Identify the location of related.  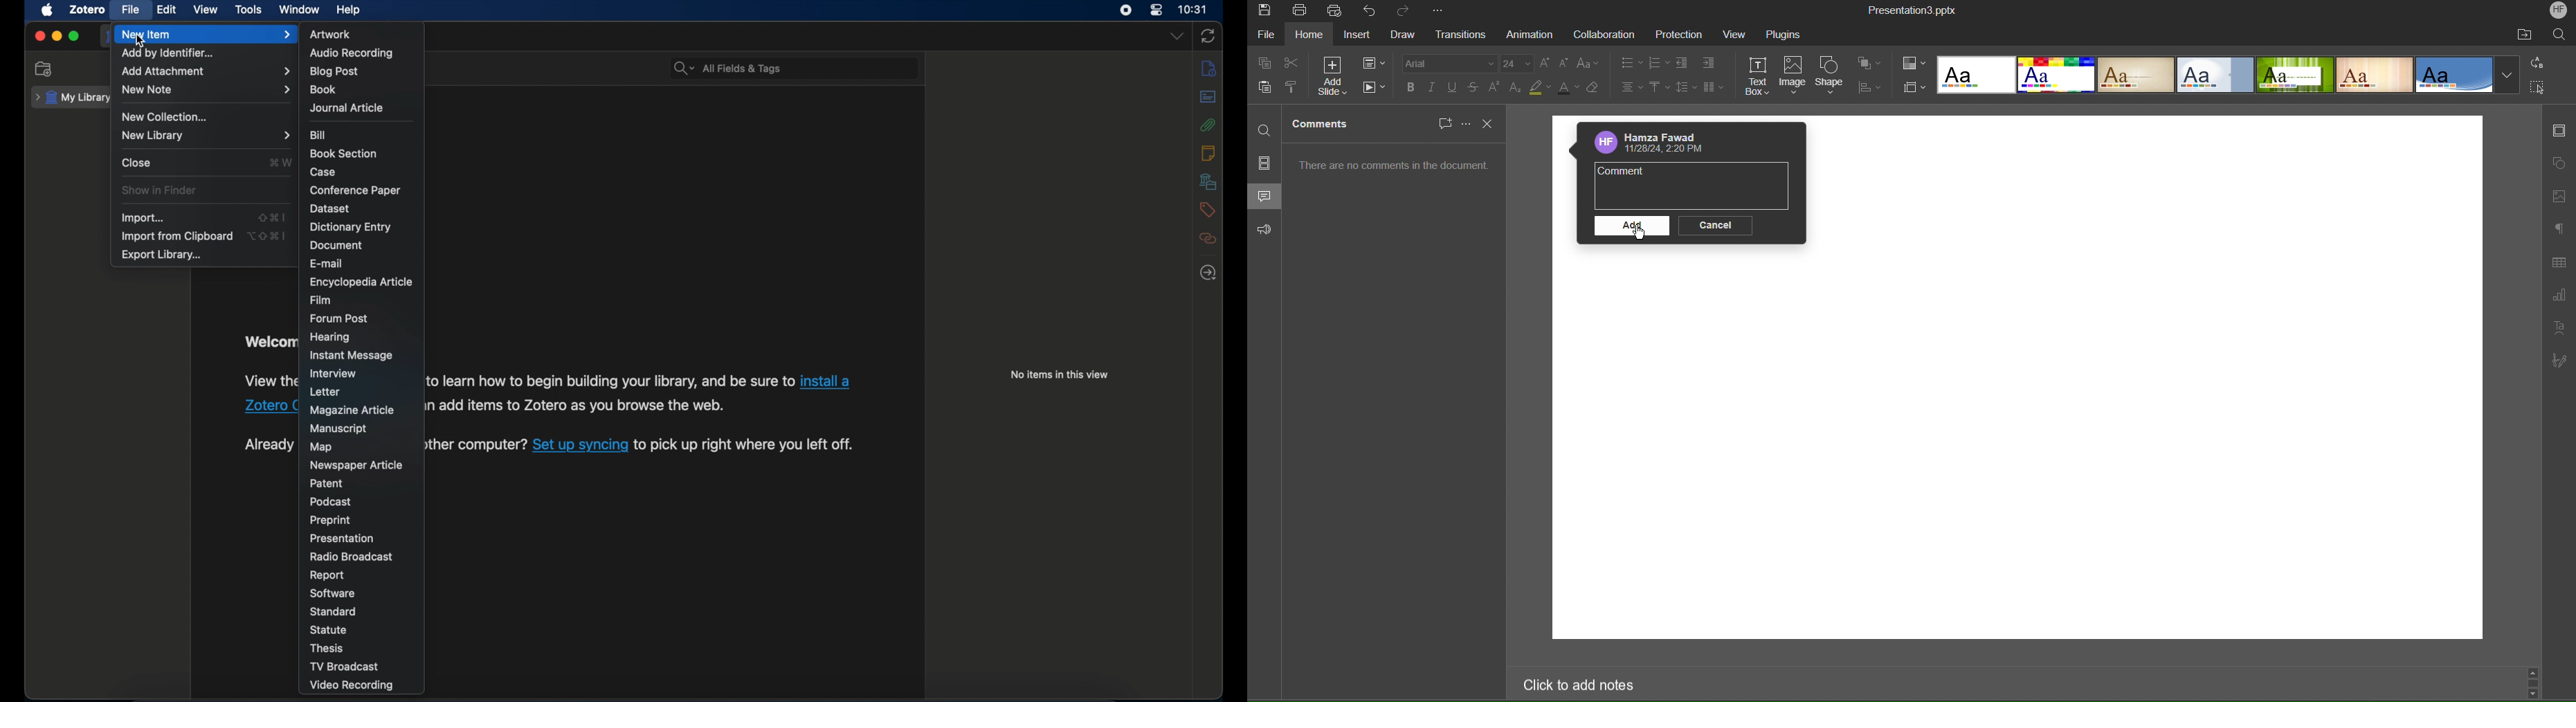
(1209, 239).